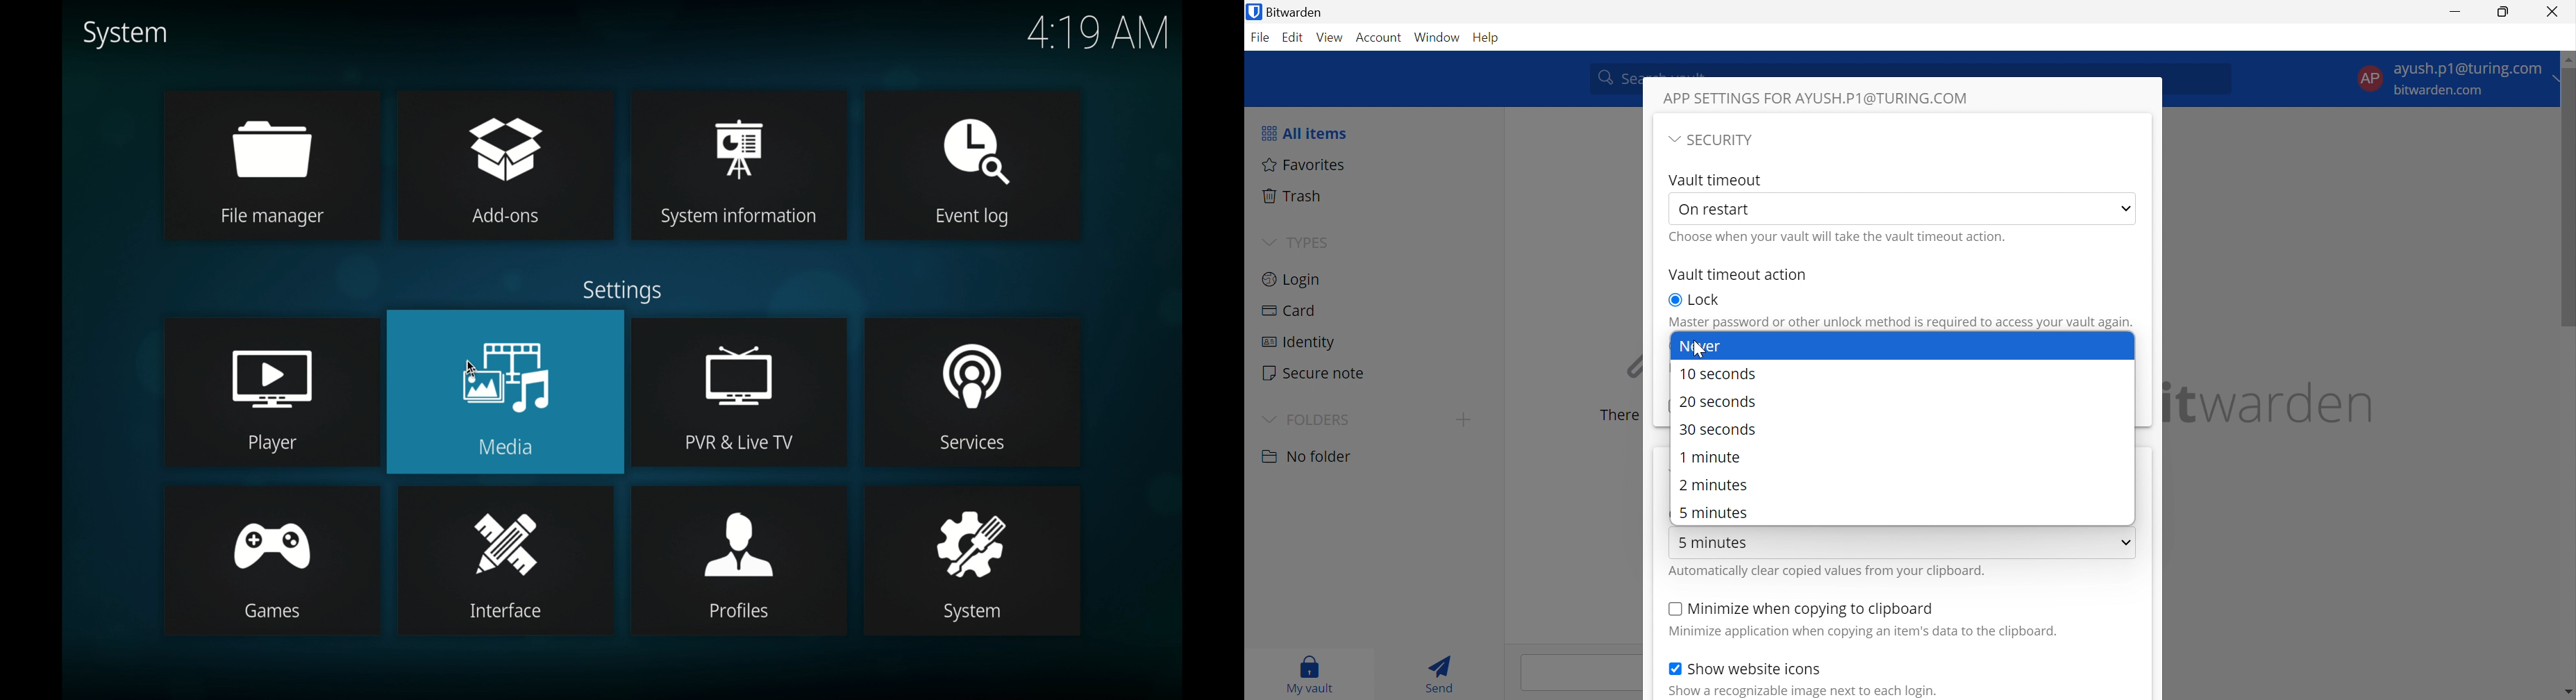 This screenshot has width=2576, height=700. What do you see at coordinates (1268, 421) in the screenshot?
I see `Drop Down` at bounding box center [1268, 421].